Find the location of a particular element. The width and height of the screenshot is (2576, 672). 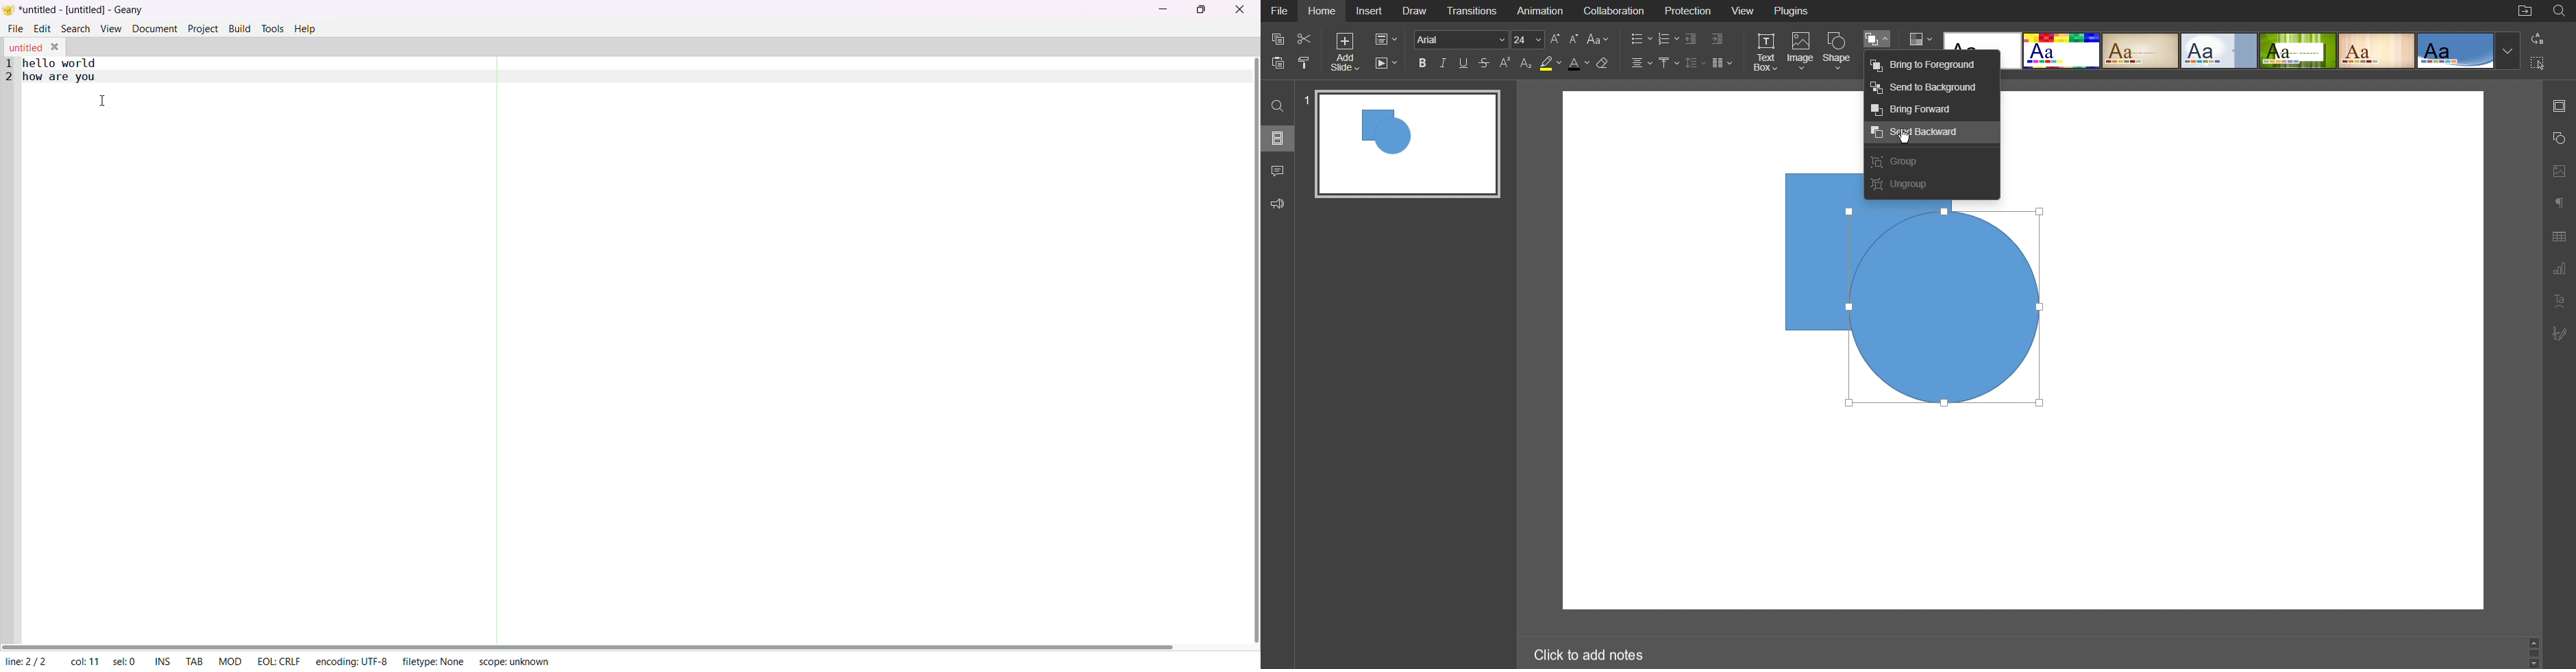

Add Slide is located at coordinates (1345, 51).